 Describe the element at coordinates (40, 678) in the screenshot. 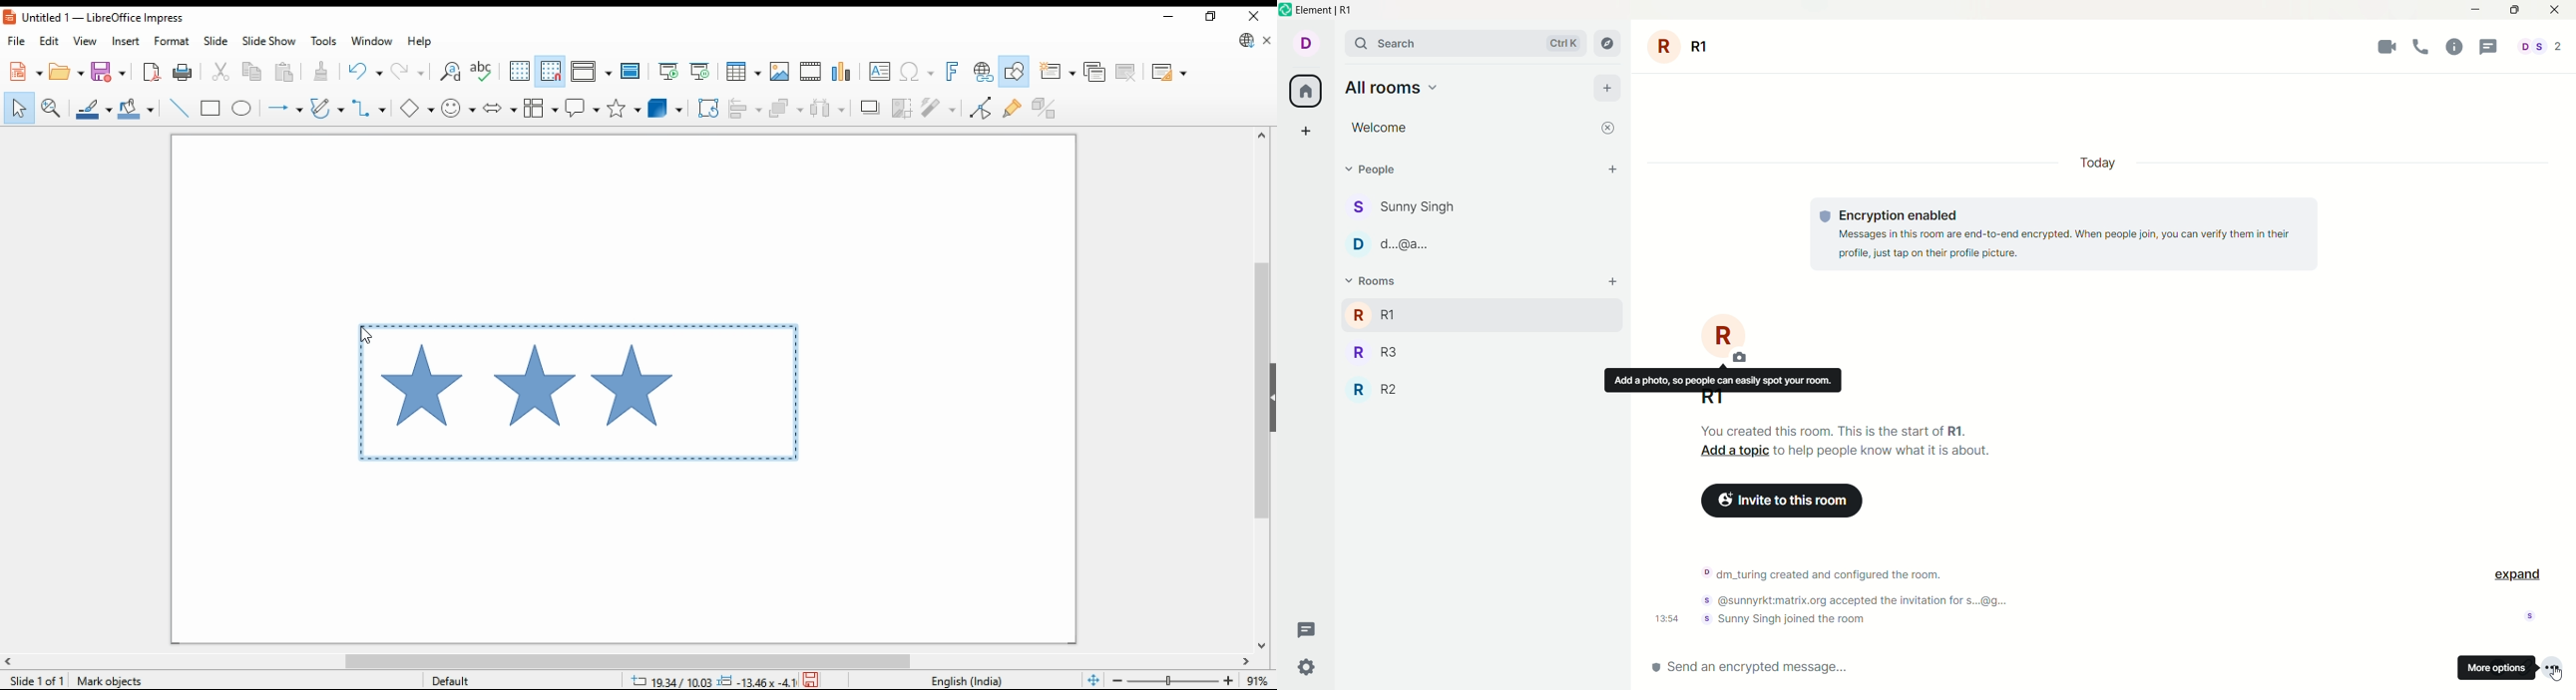

I see `slide info` at that location.